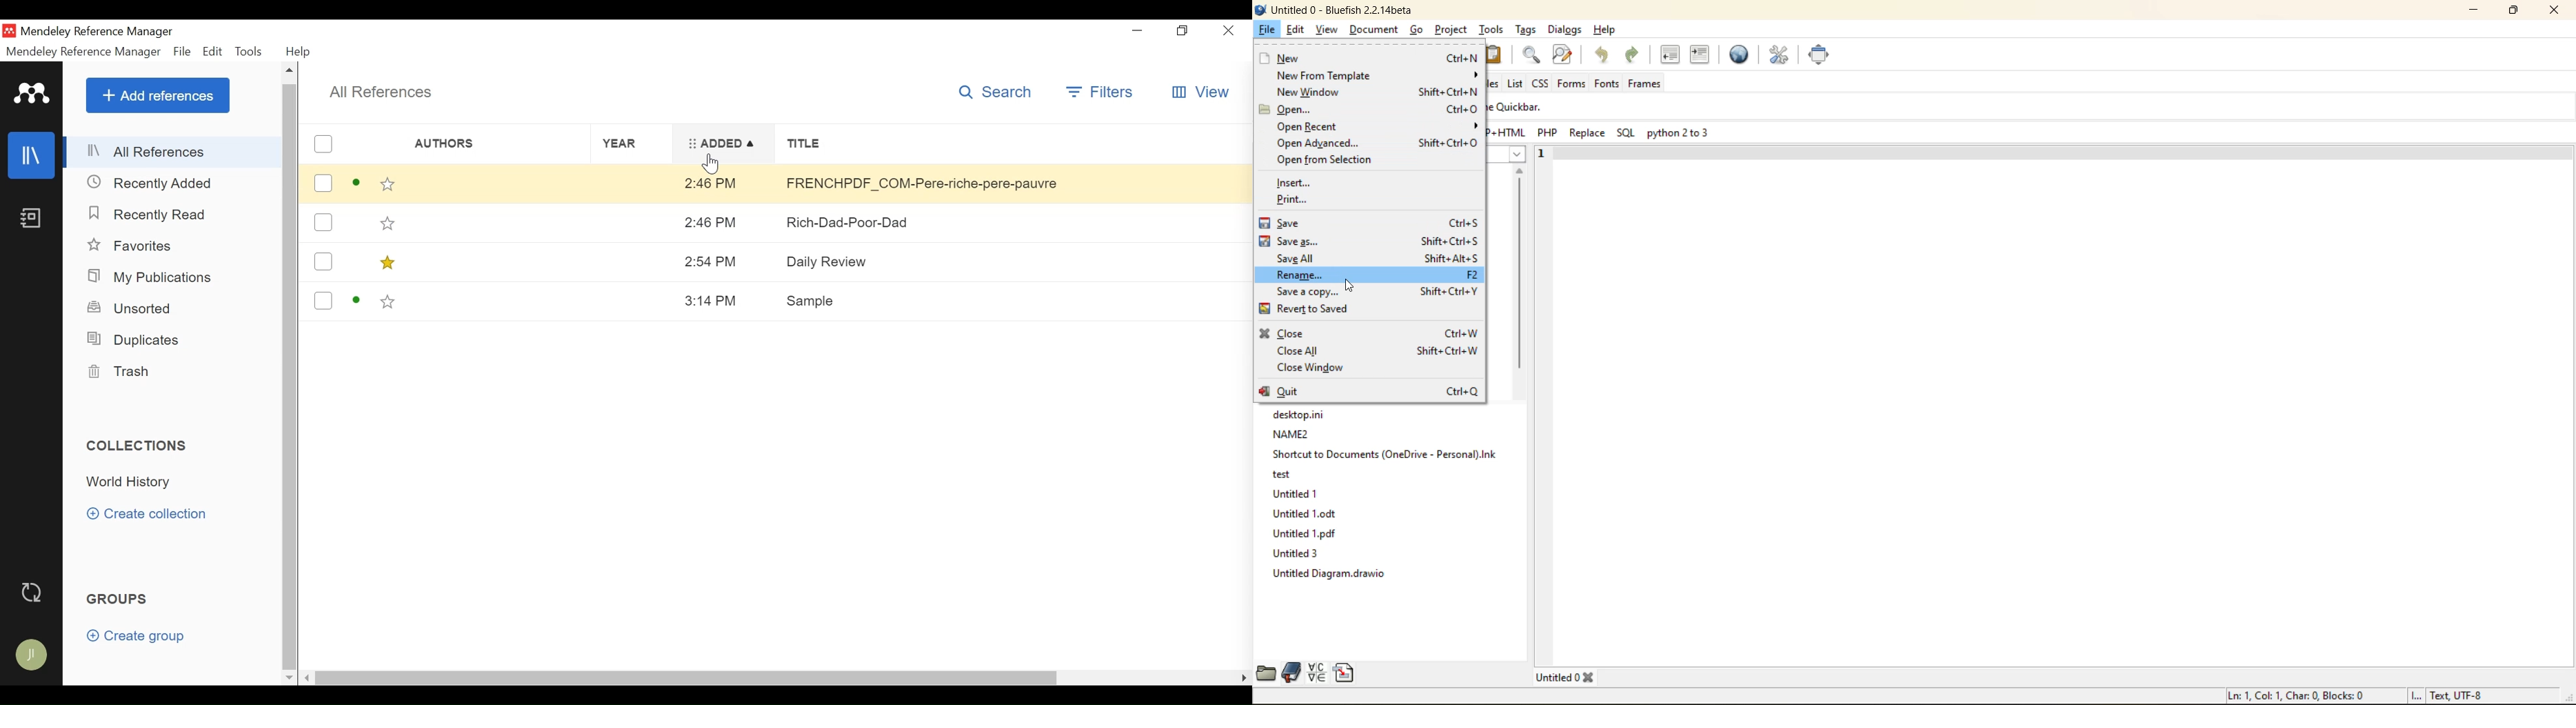 This screenshot has width=2576, height=728. Describe the element at coordinates (1298, 223) in the screenshot. I see `save` at that location.